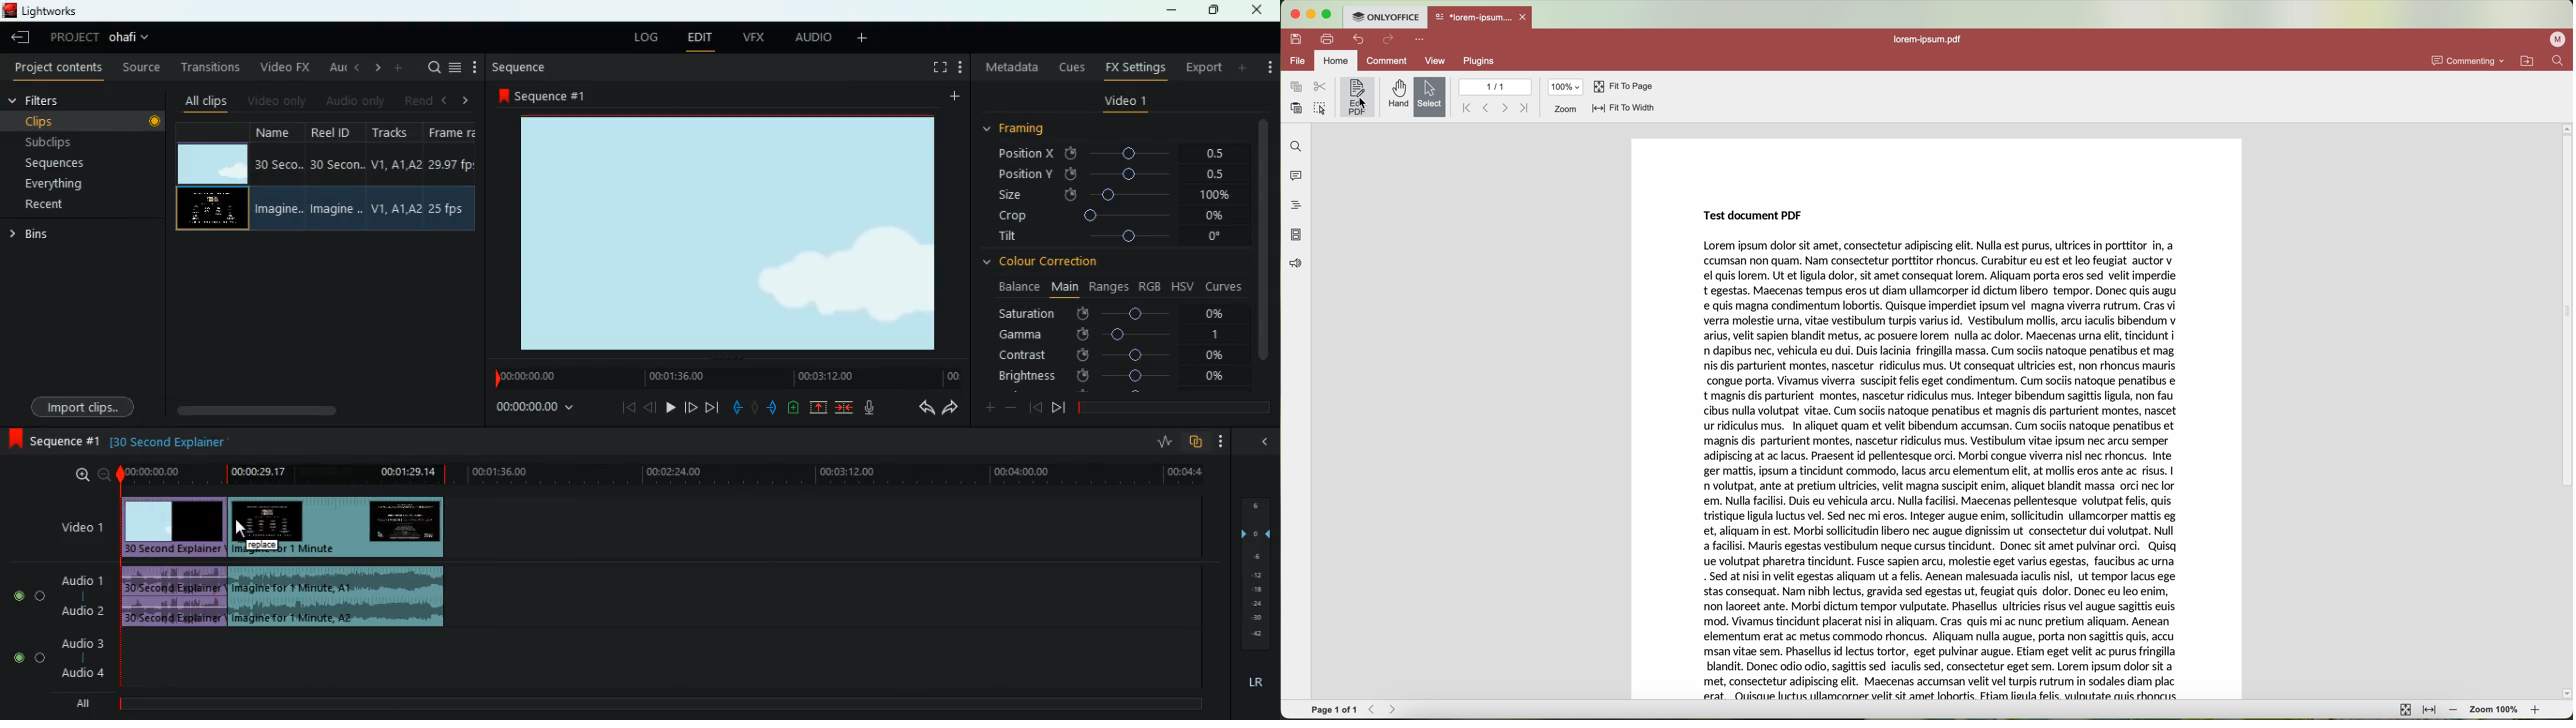 Image resolution: width=2576 pixels, height=728 pixels. Describe the element at coordinates (963, 69) in the screenshot. I see `more` at that location.